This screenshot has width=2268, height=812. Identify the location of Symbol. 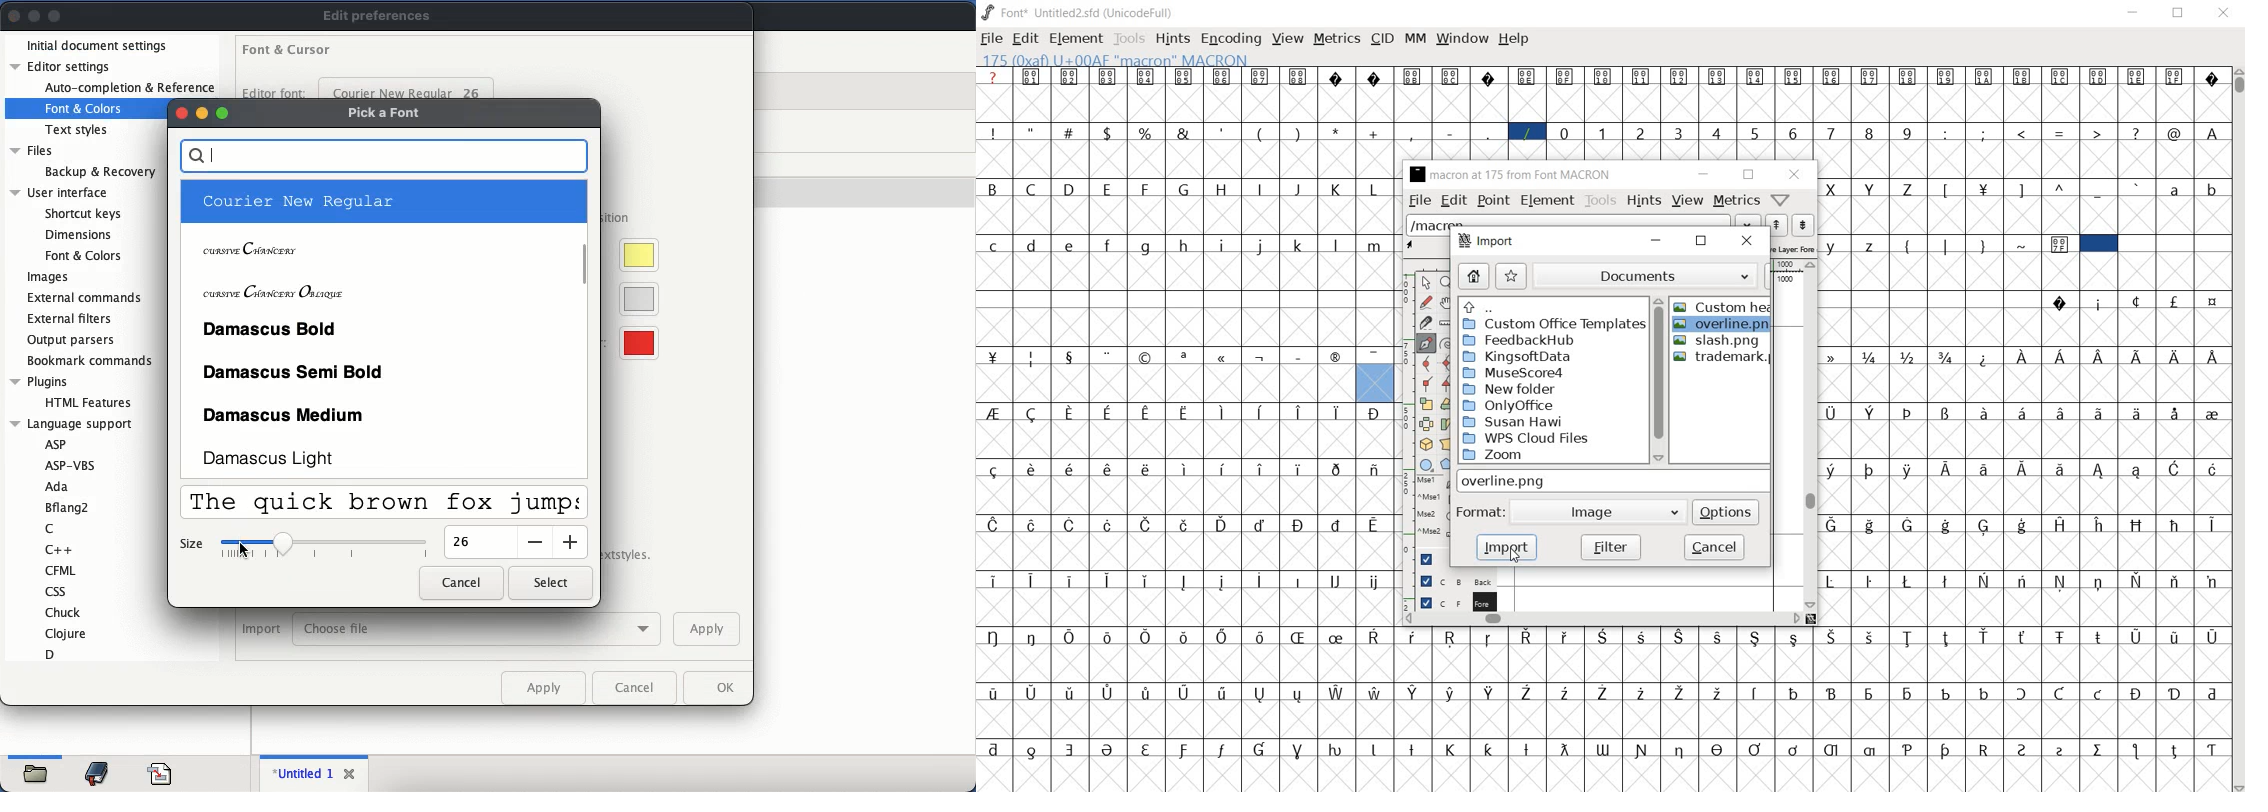
(1948, 580).